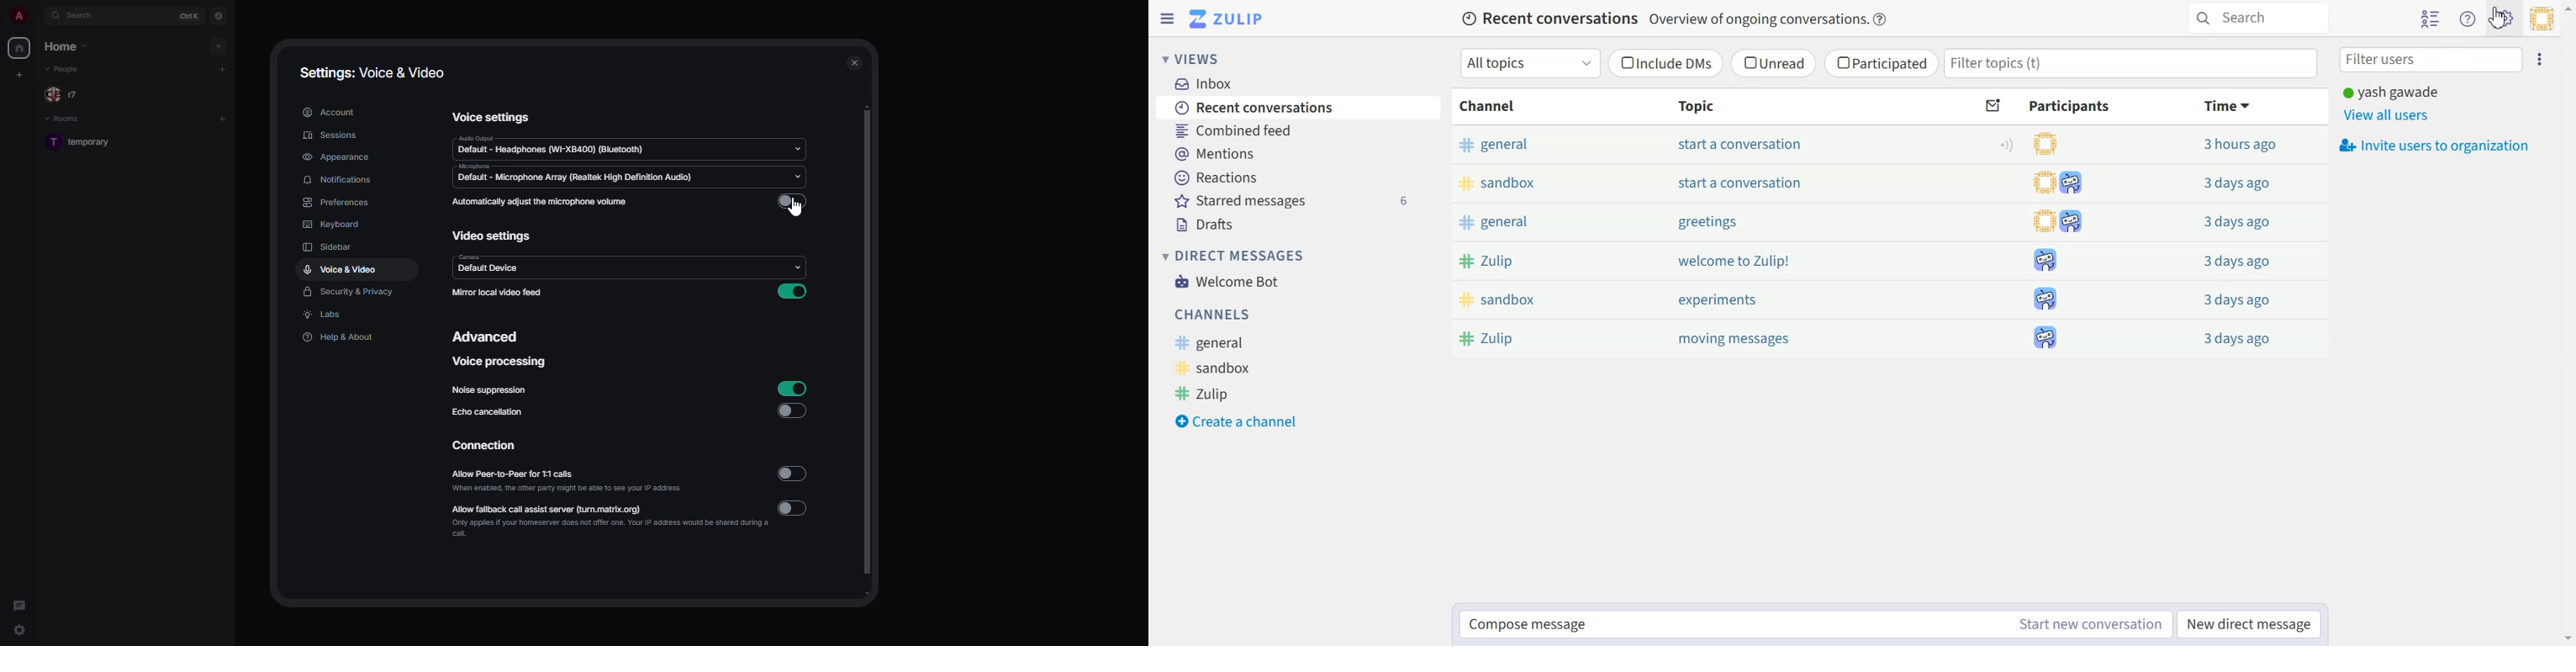  Describe the element at coordinates (66, 120) in the screenshot. I see `rooms` at that location.